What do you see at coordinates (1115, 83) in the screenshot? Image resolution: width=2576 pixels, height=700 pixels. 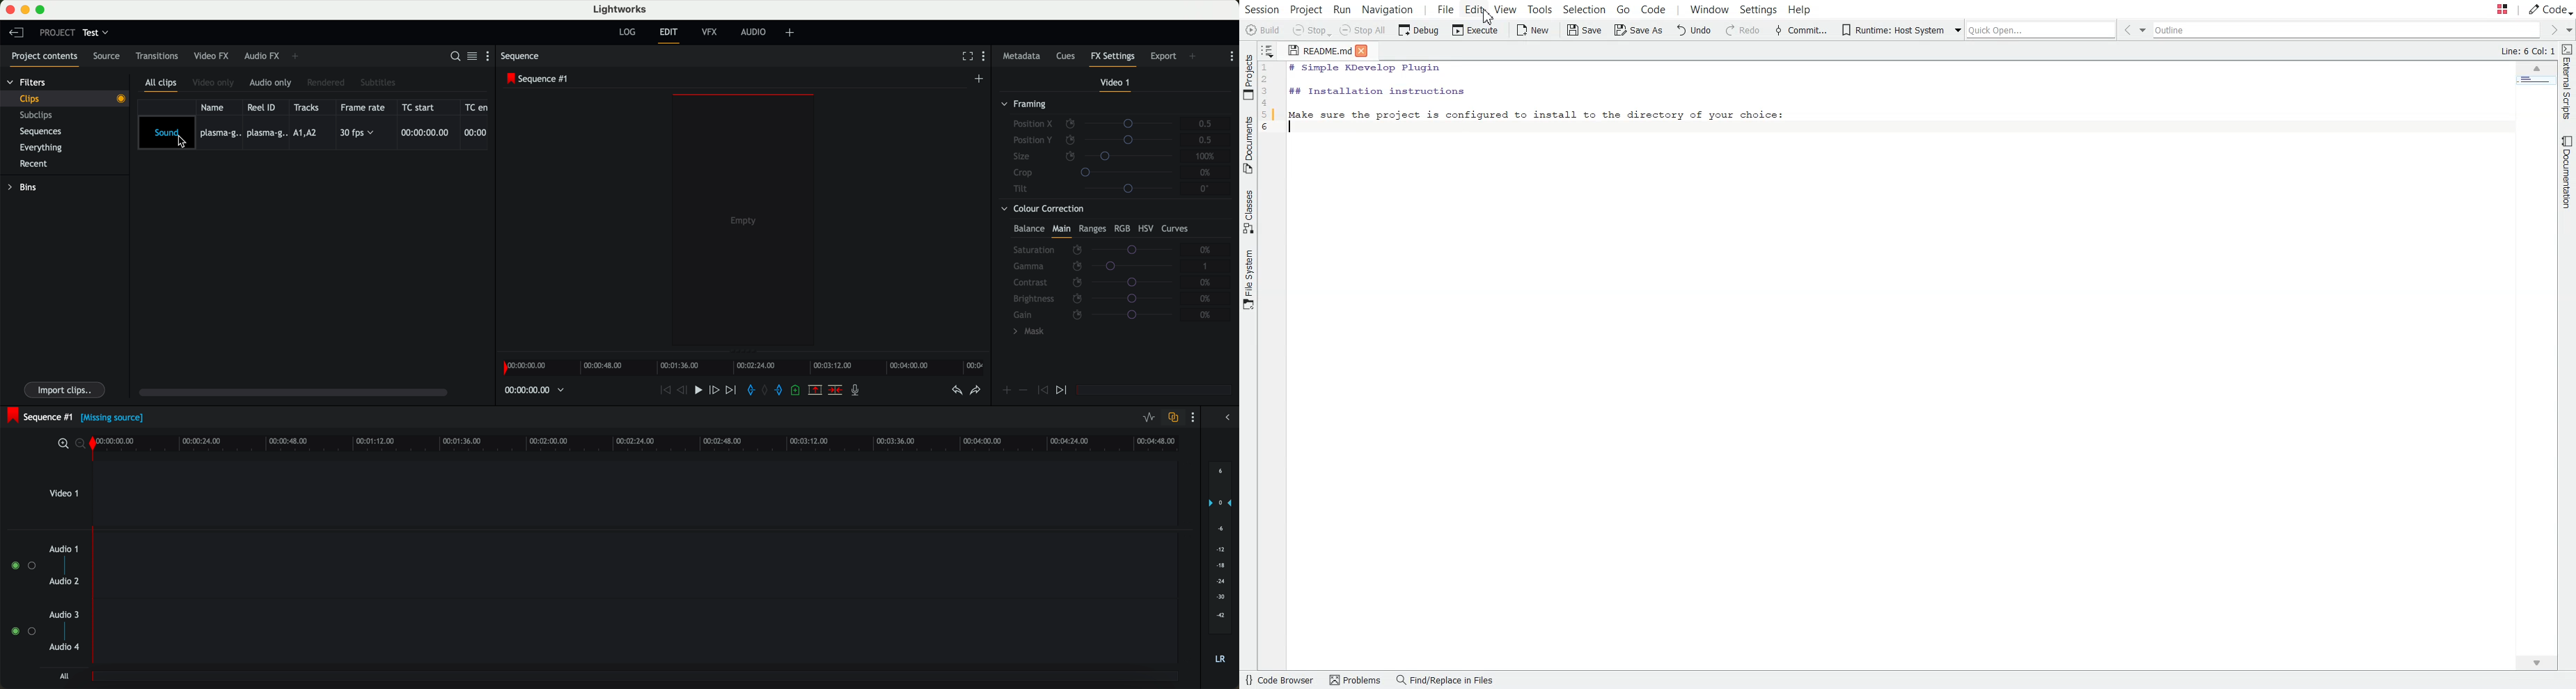 I see `video 1` at bounding box center [1115, 83].